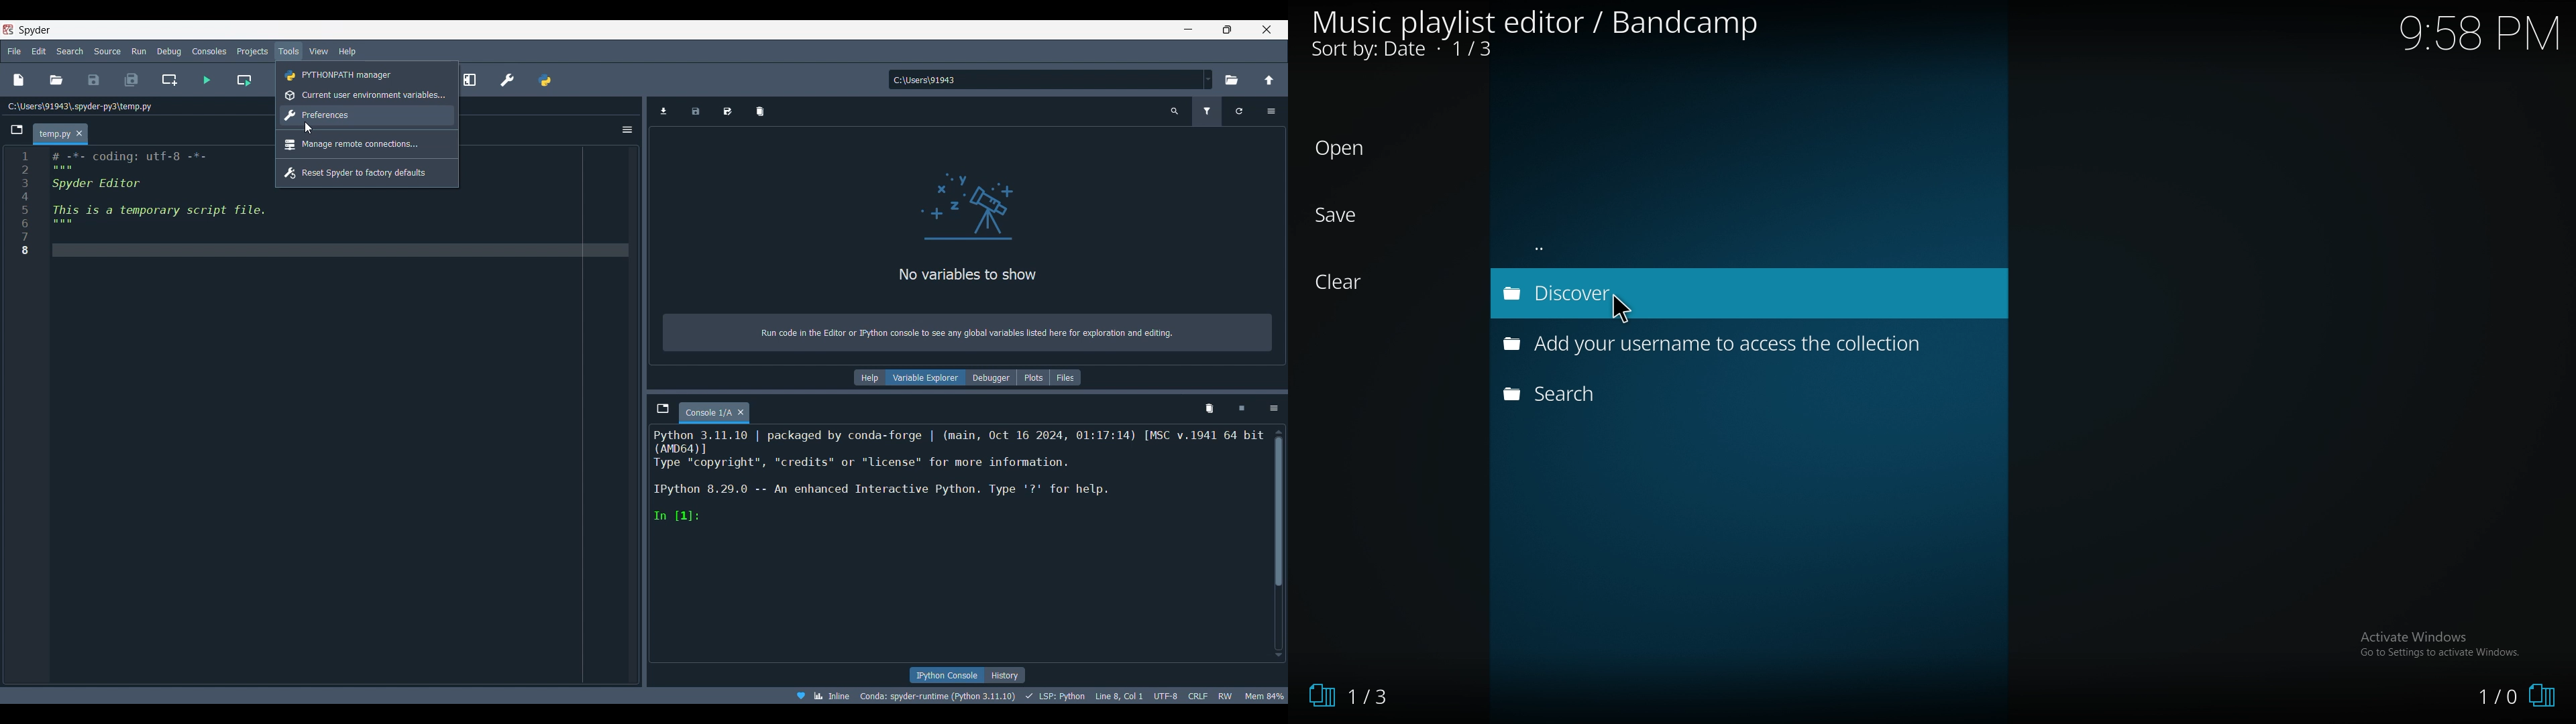 The image size is (2576, 728). I want to click on Maximize current pane, so click(470, 79).